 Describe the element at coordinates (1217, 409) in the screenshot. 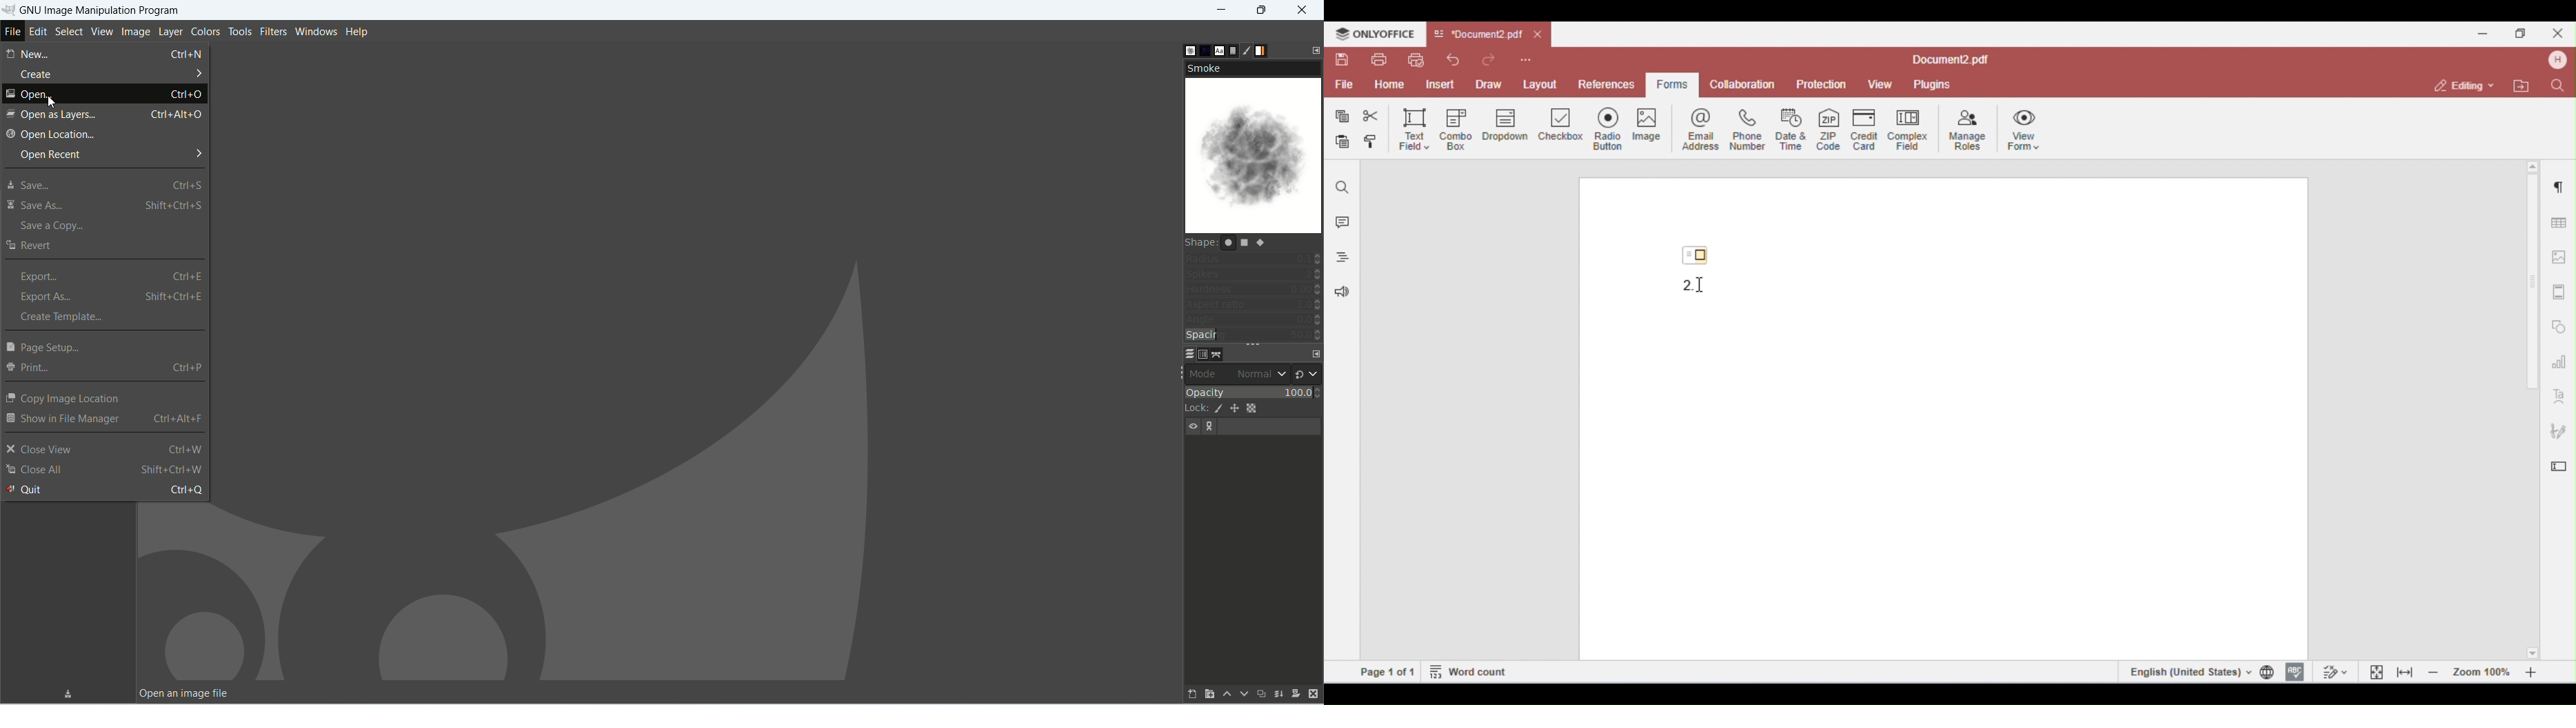

I see `lock pixels` at that location.